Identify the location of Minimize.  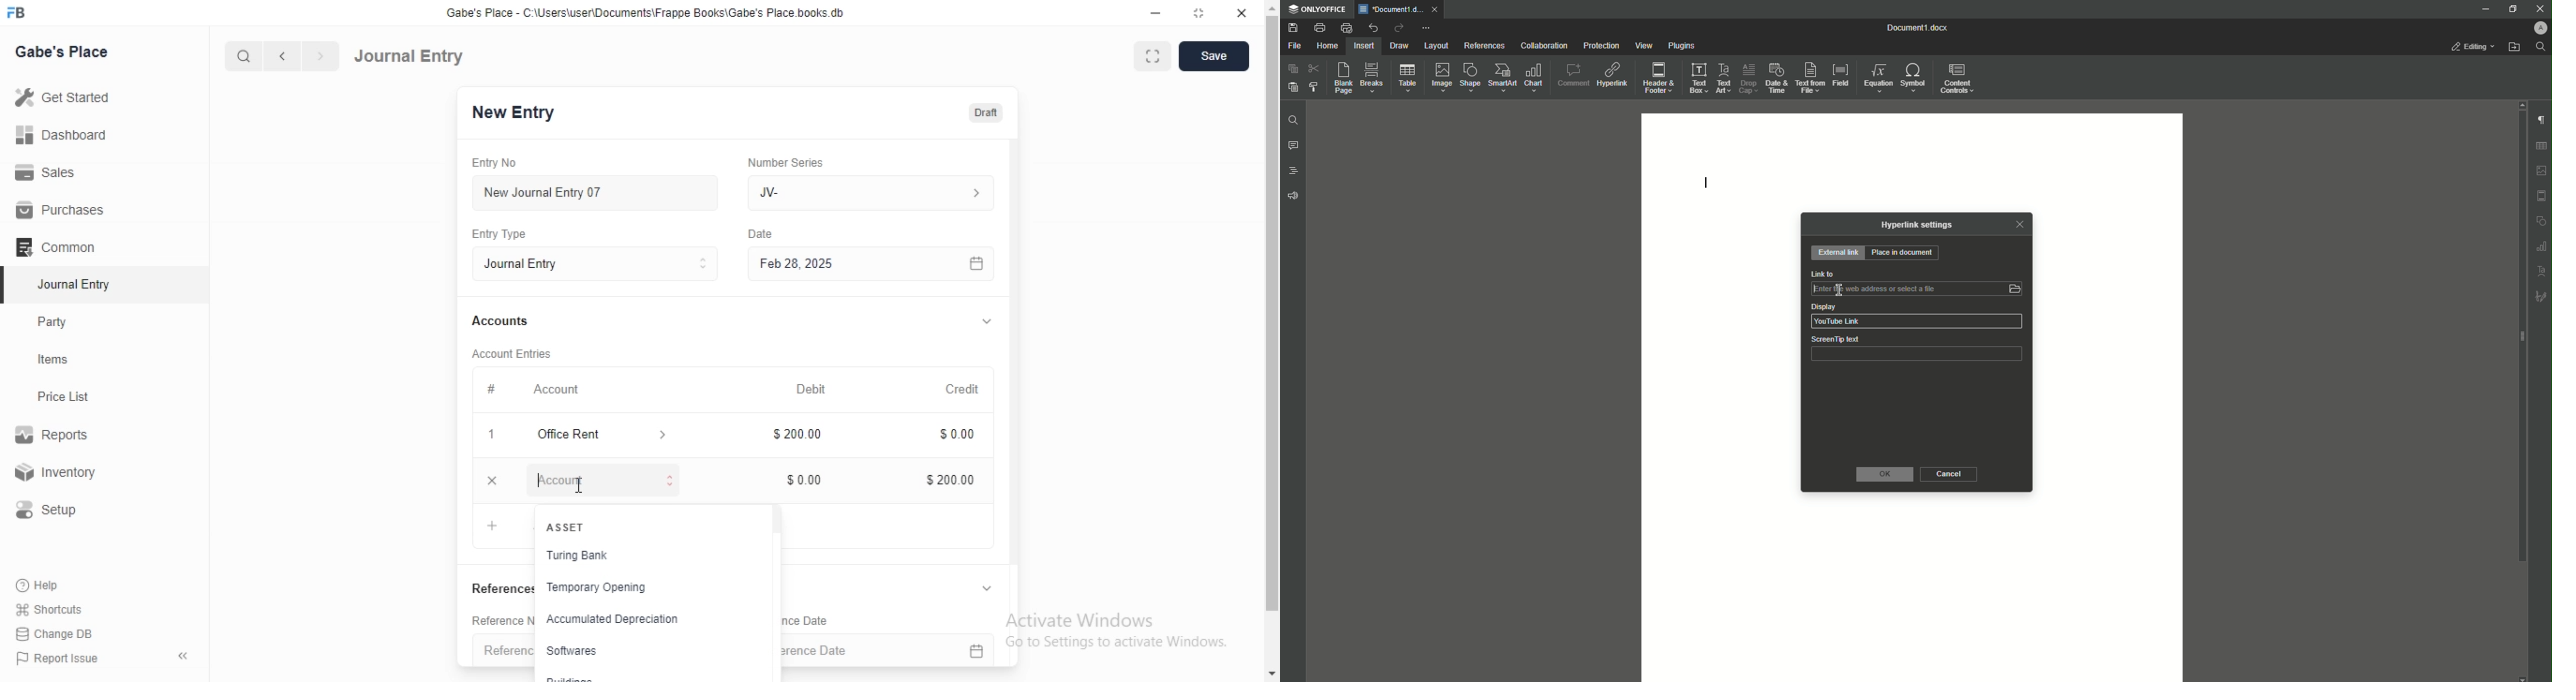
(2481, 9).